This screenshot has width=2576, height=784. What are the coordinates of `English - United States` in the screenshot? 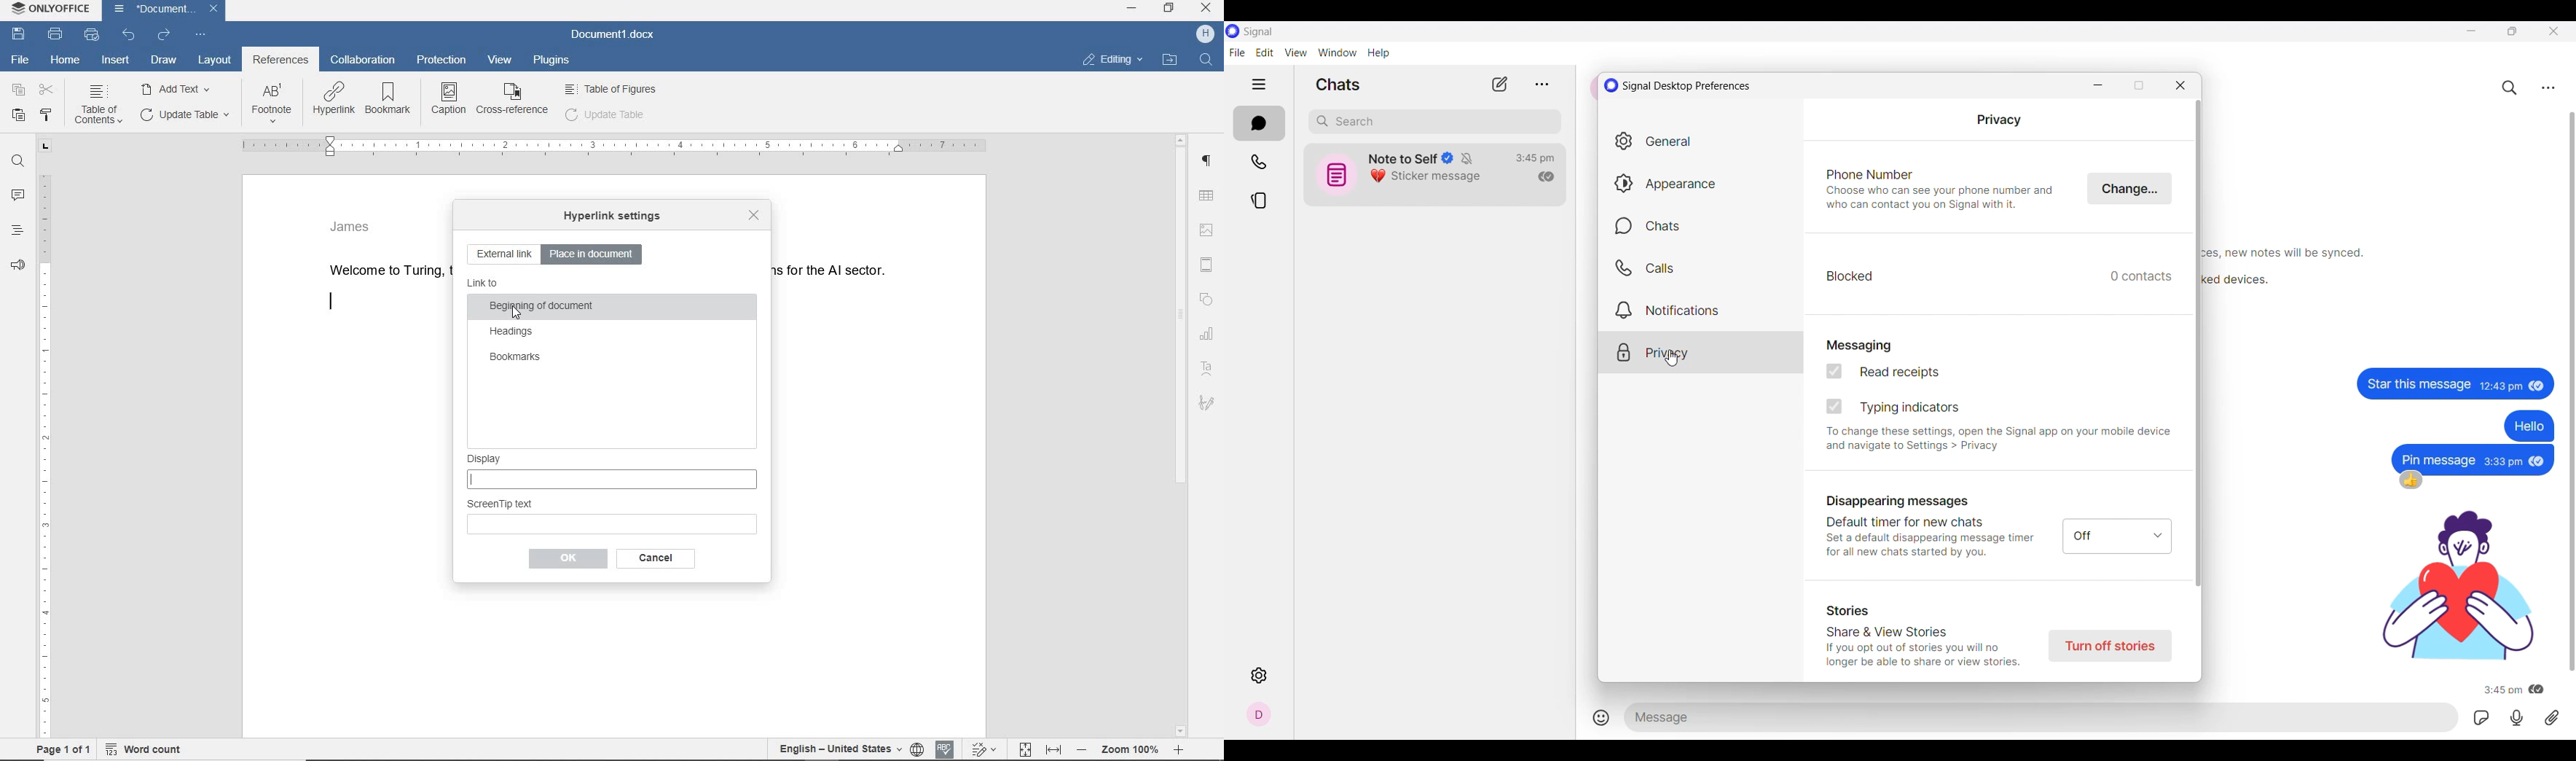 It's located at (831, 750).